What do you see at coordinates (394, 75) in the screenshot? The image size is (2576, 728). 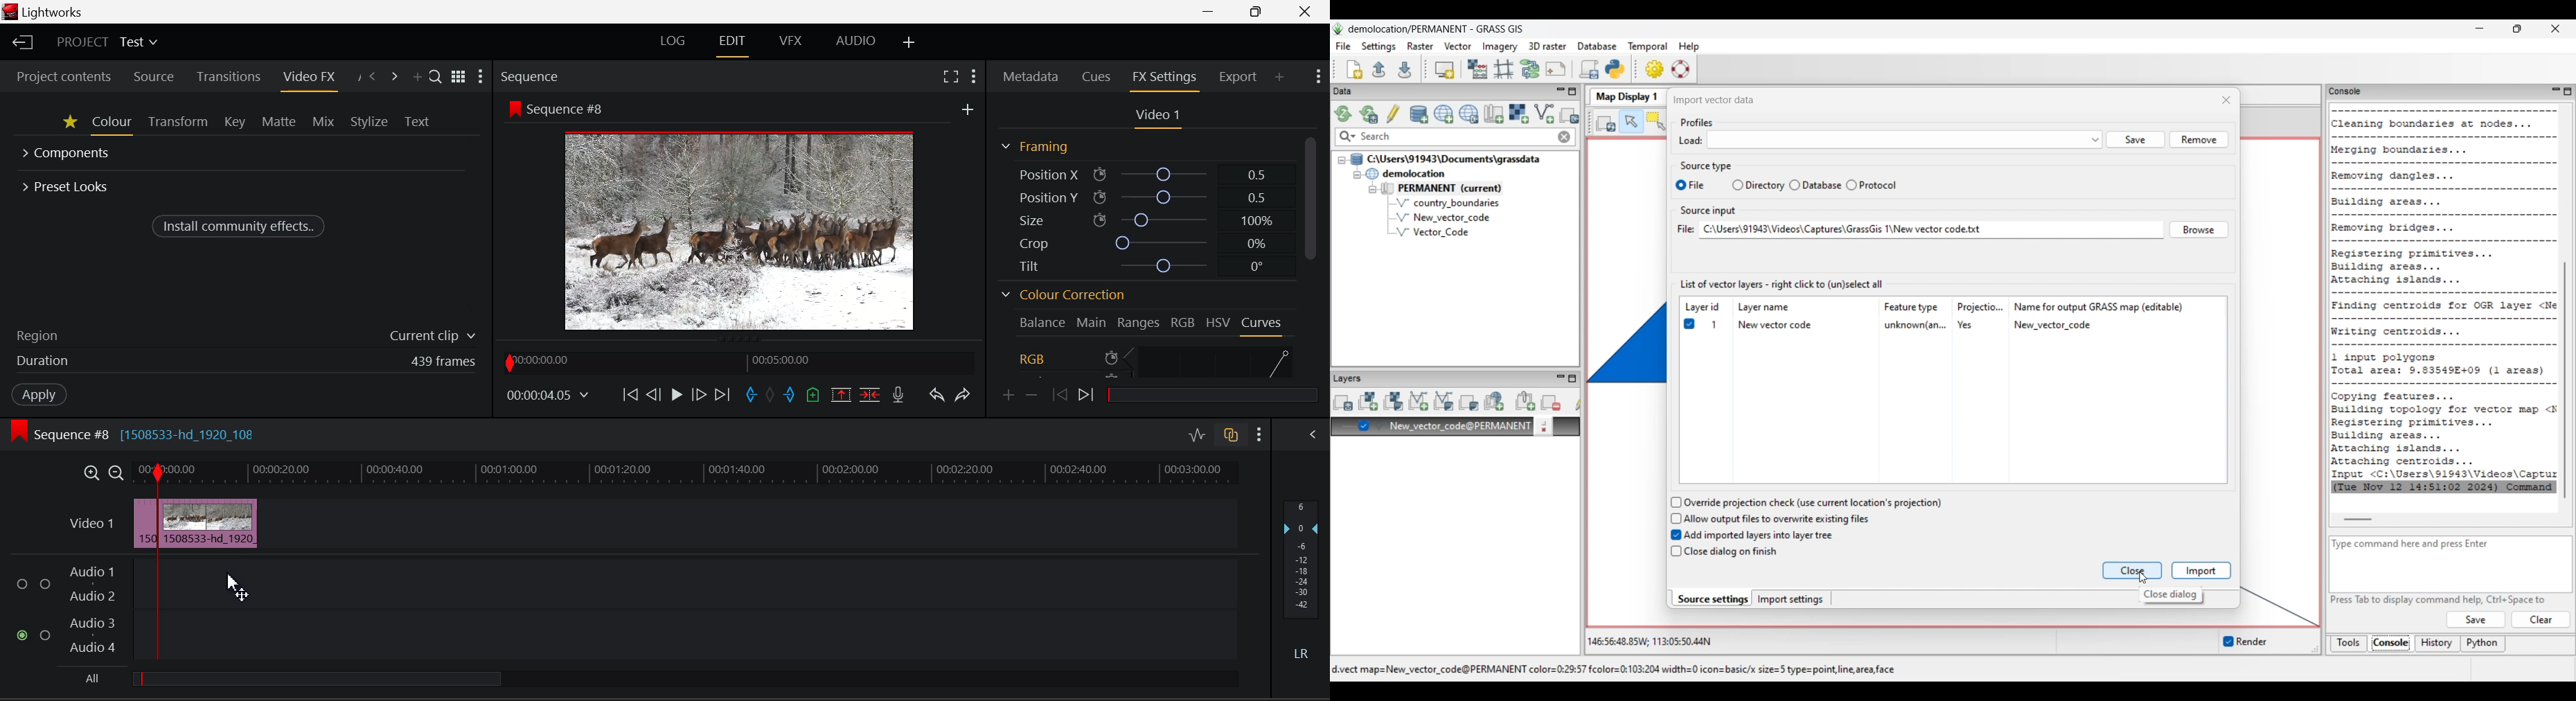 I see `Next Panel` at bounding box center [394, 75].